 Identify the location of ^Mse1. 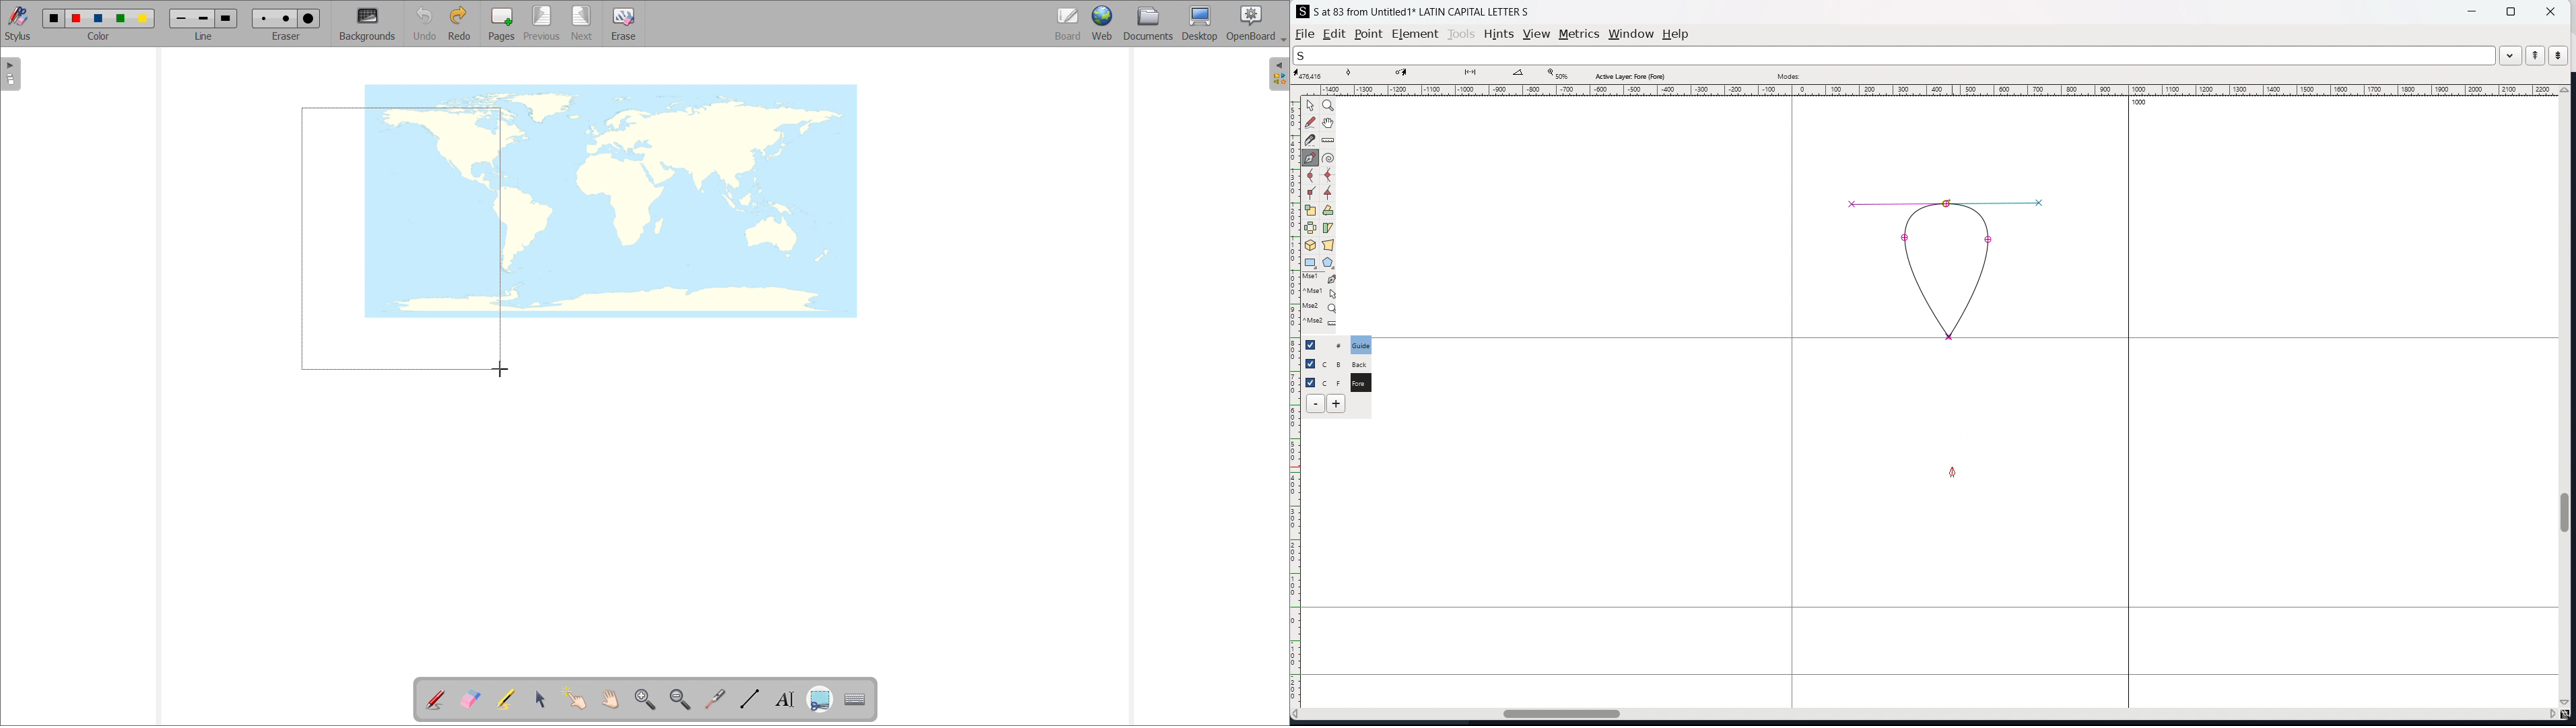
(1320, 293).